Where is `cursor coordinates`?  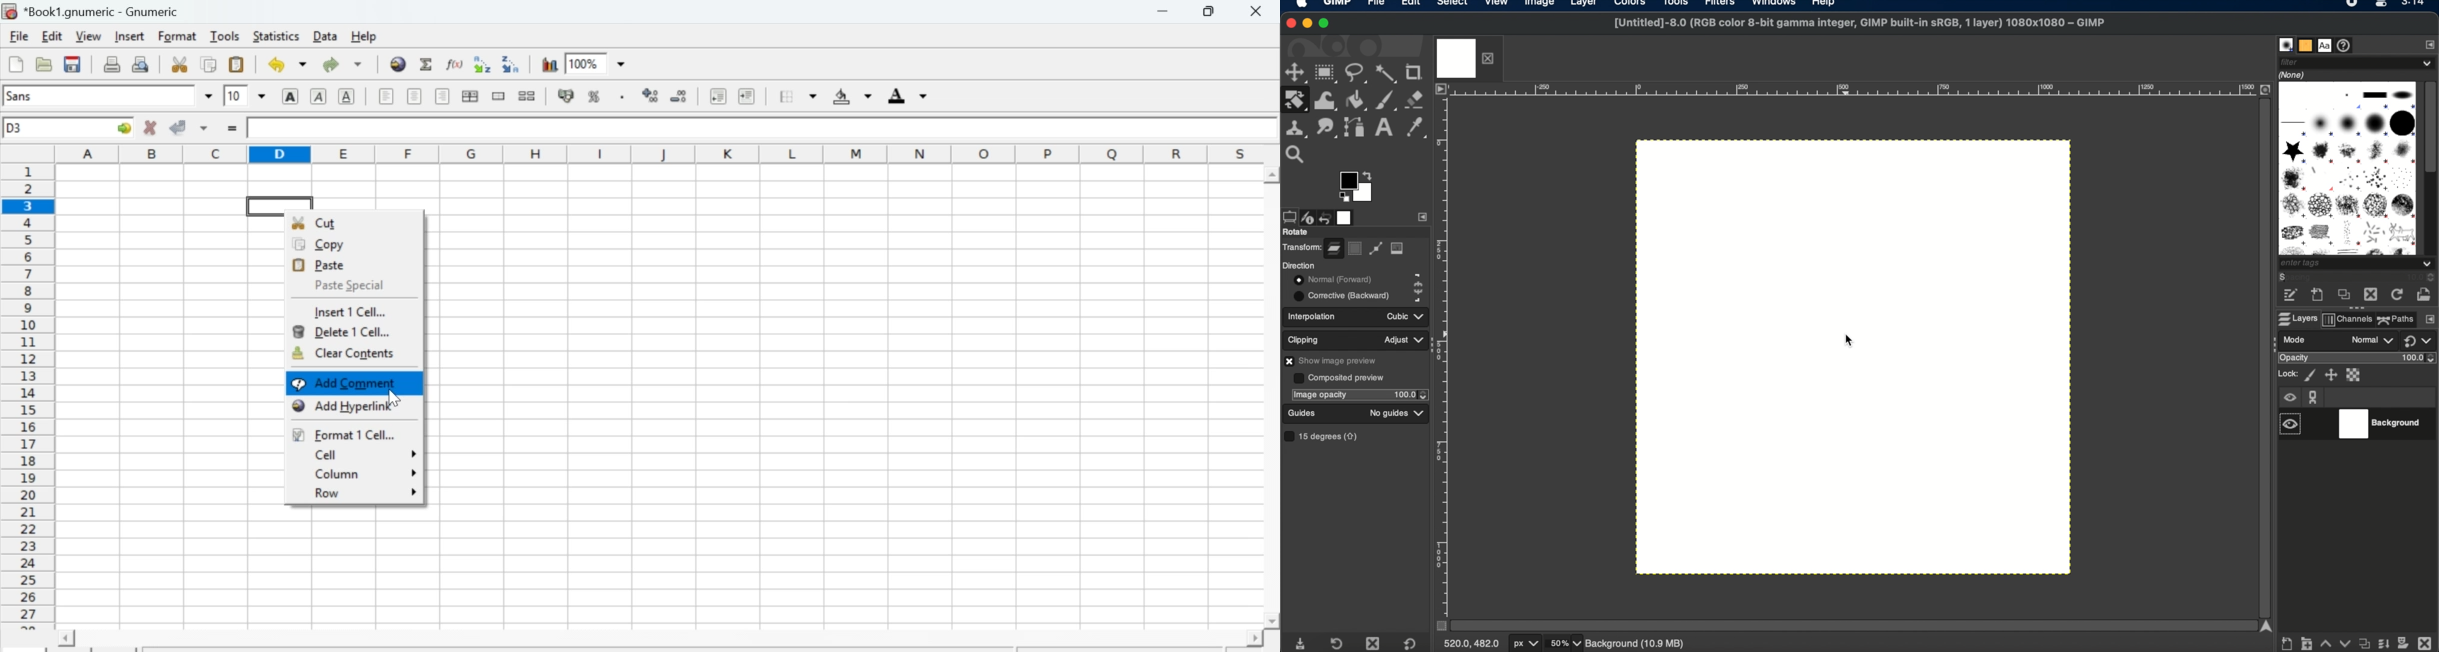 cursor coordinates is located at coordinates (1473, 644).